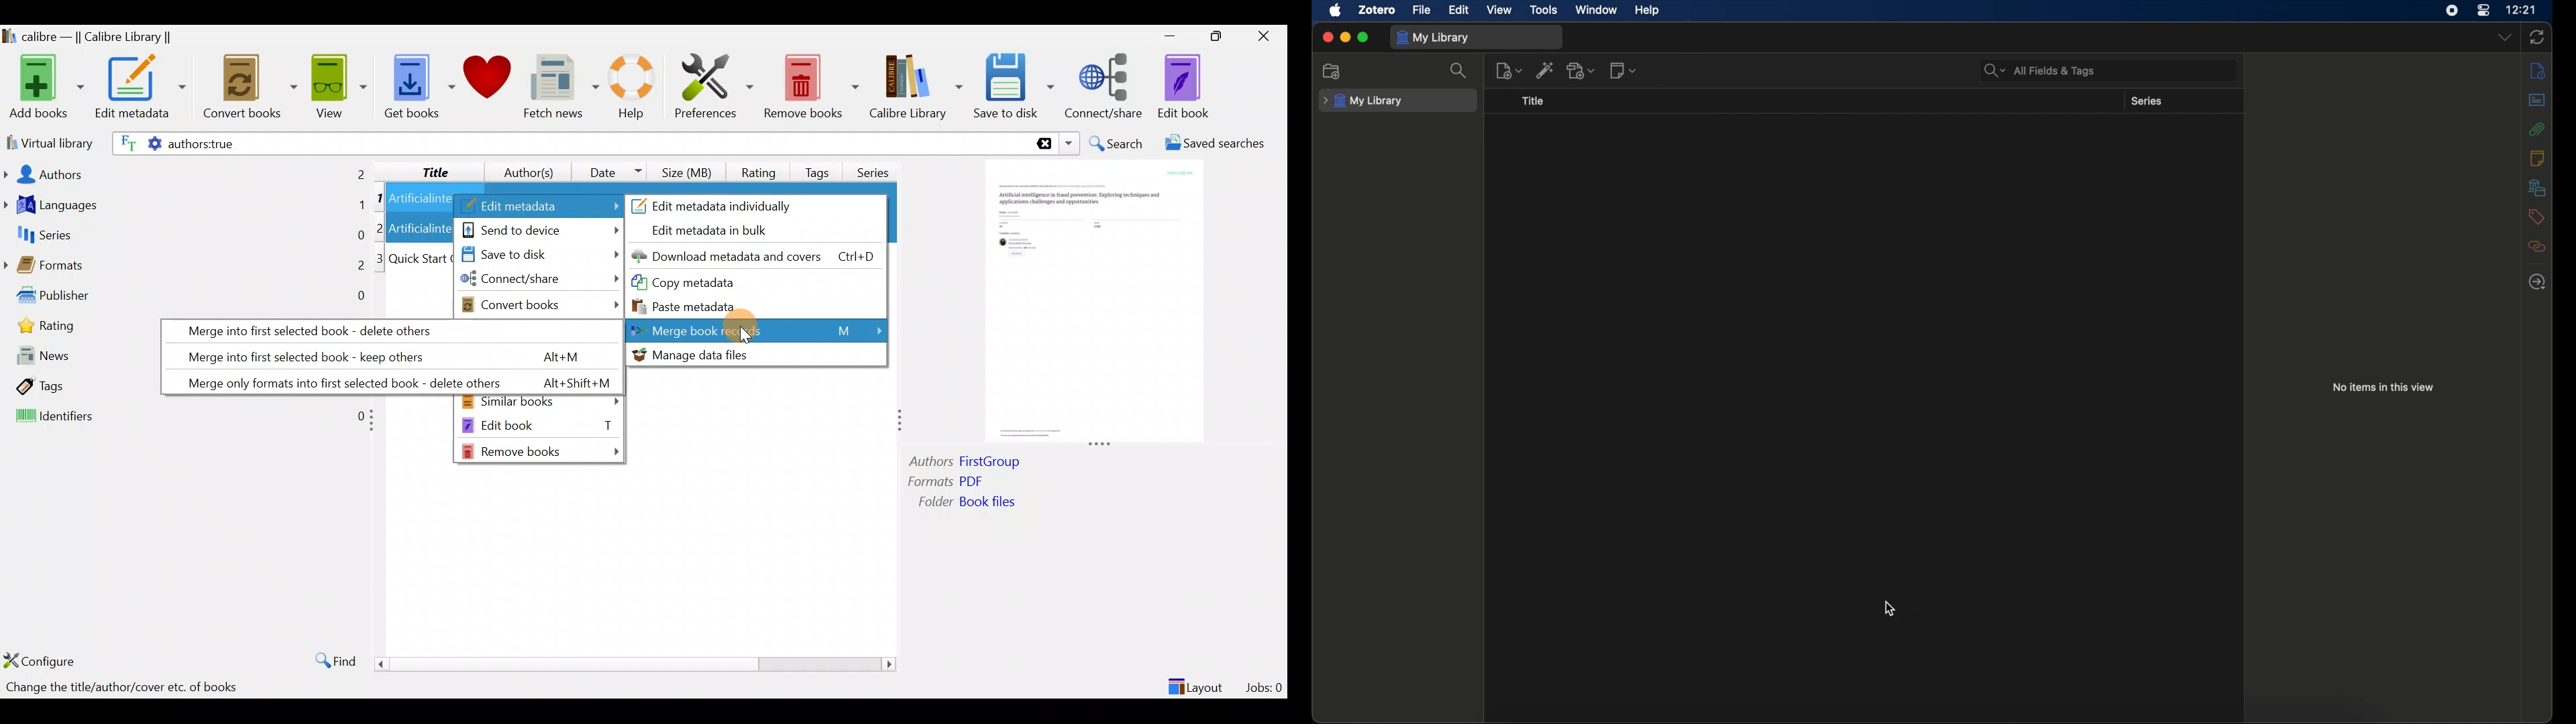 The height and width of the screenshot is (728, 2576). I want to click on Search dropdown, so click(1071, 143).